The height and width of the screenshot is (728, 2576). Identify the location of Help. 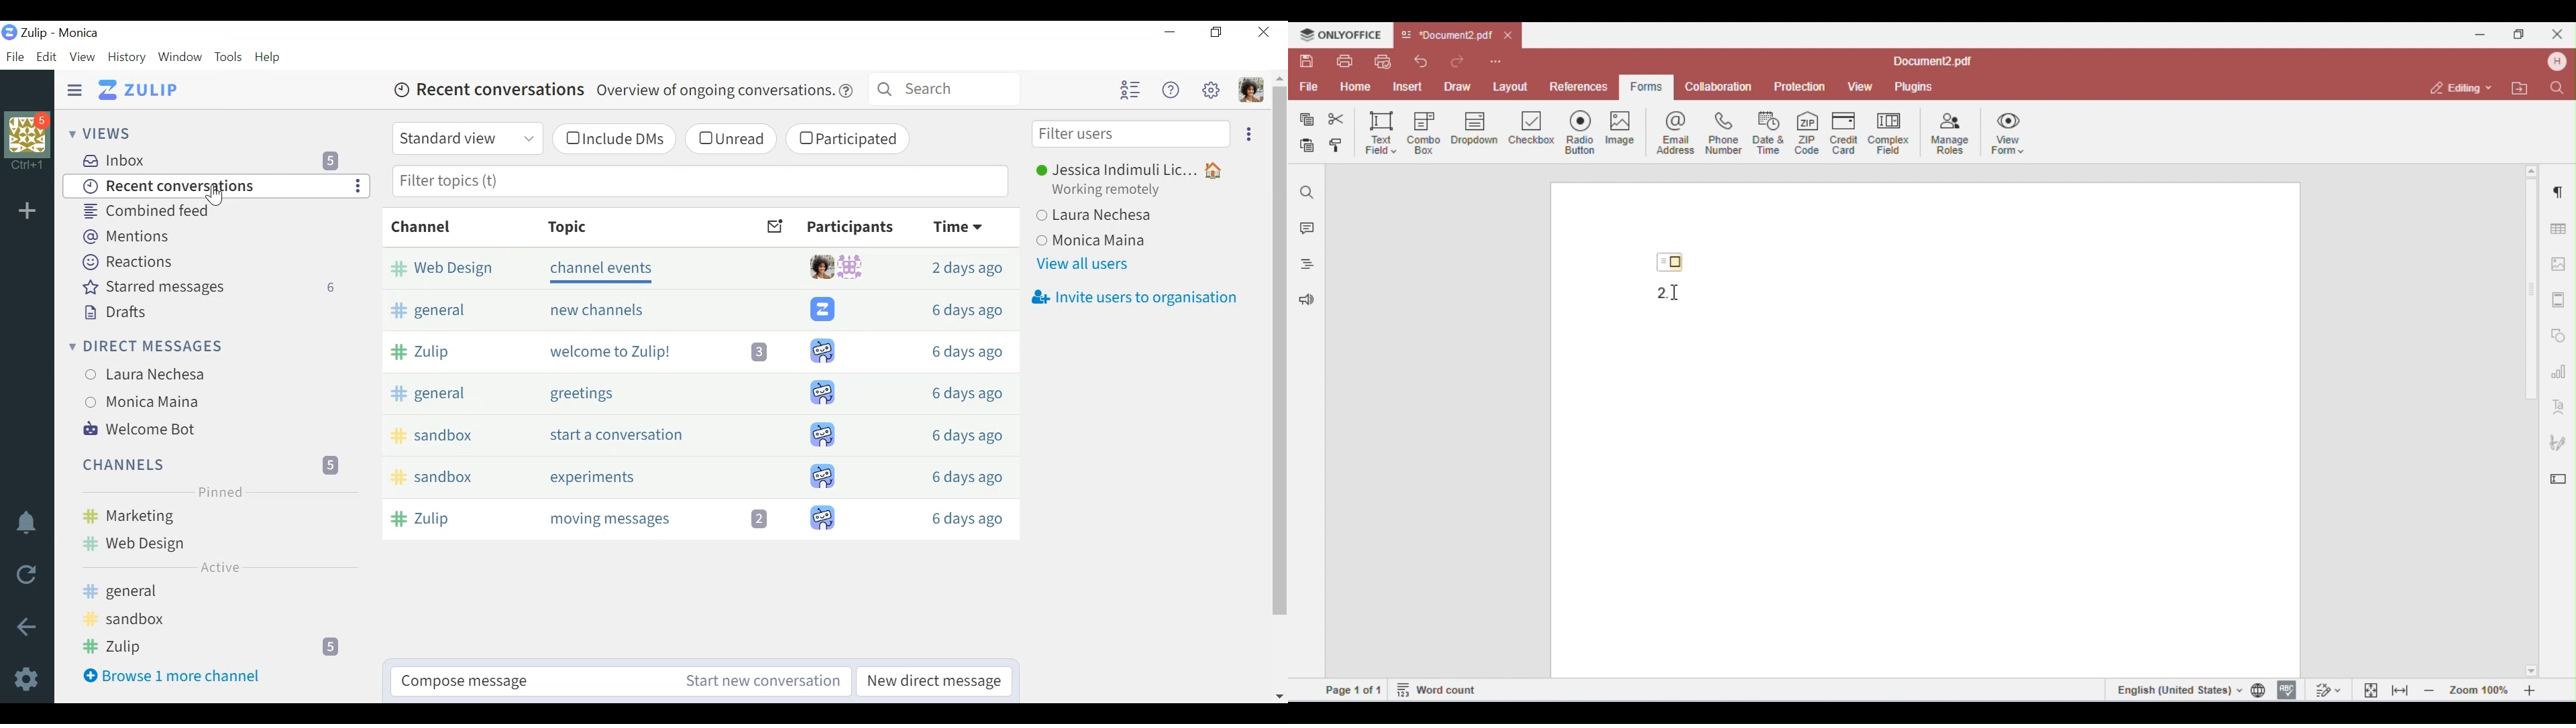
(272, 56).